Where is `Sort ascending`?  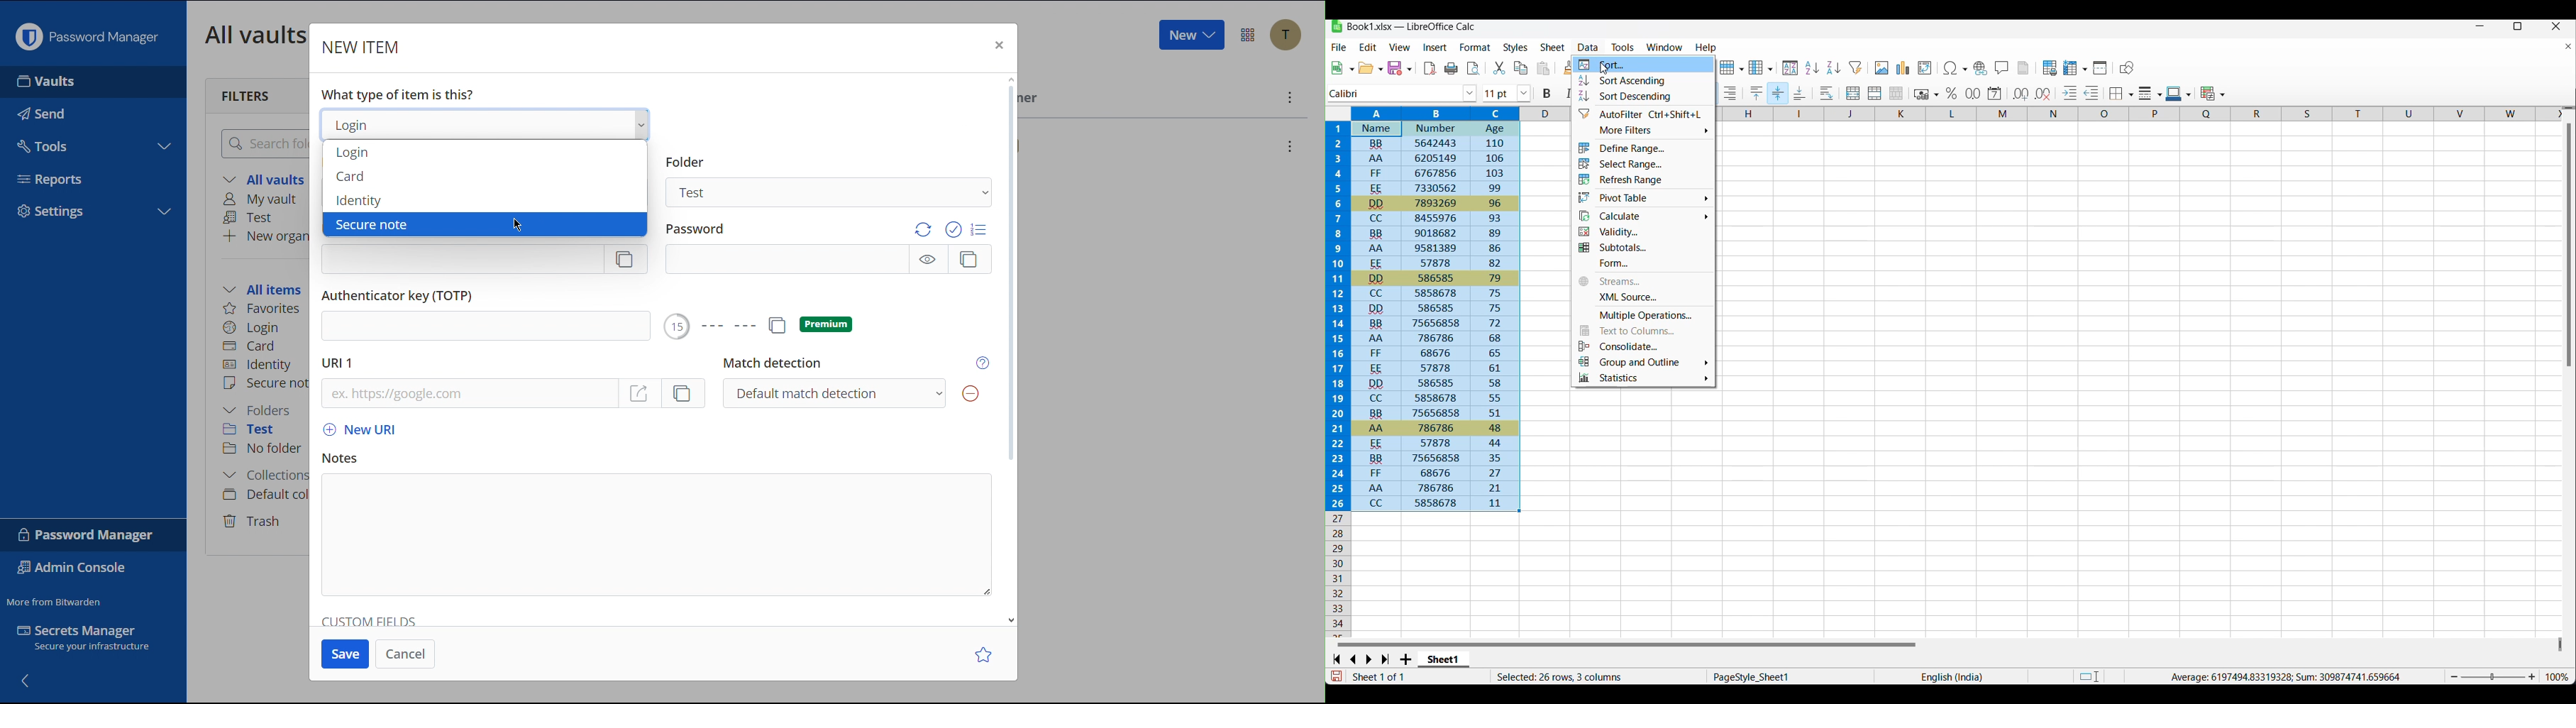
Sort ascending is located at coordinates (1644, 80).